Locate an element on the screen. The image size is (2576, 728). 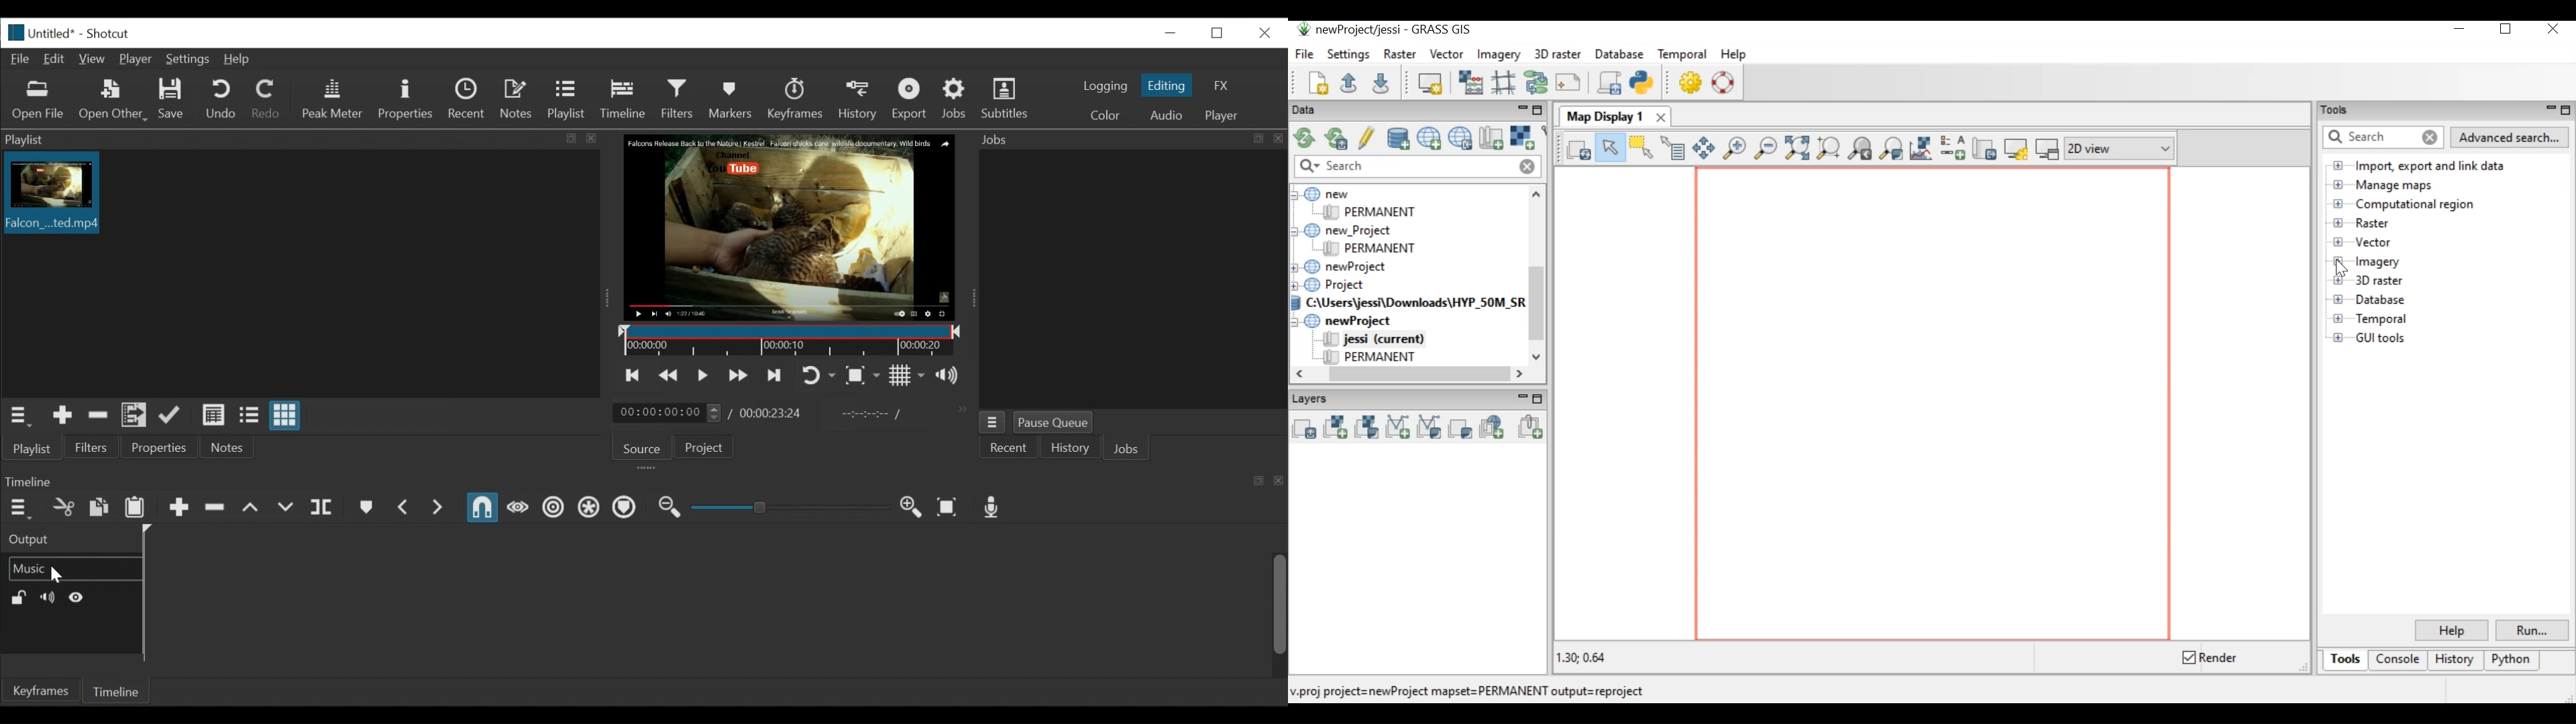
History is located at coordinates (1069, 448).